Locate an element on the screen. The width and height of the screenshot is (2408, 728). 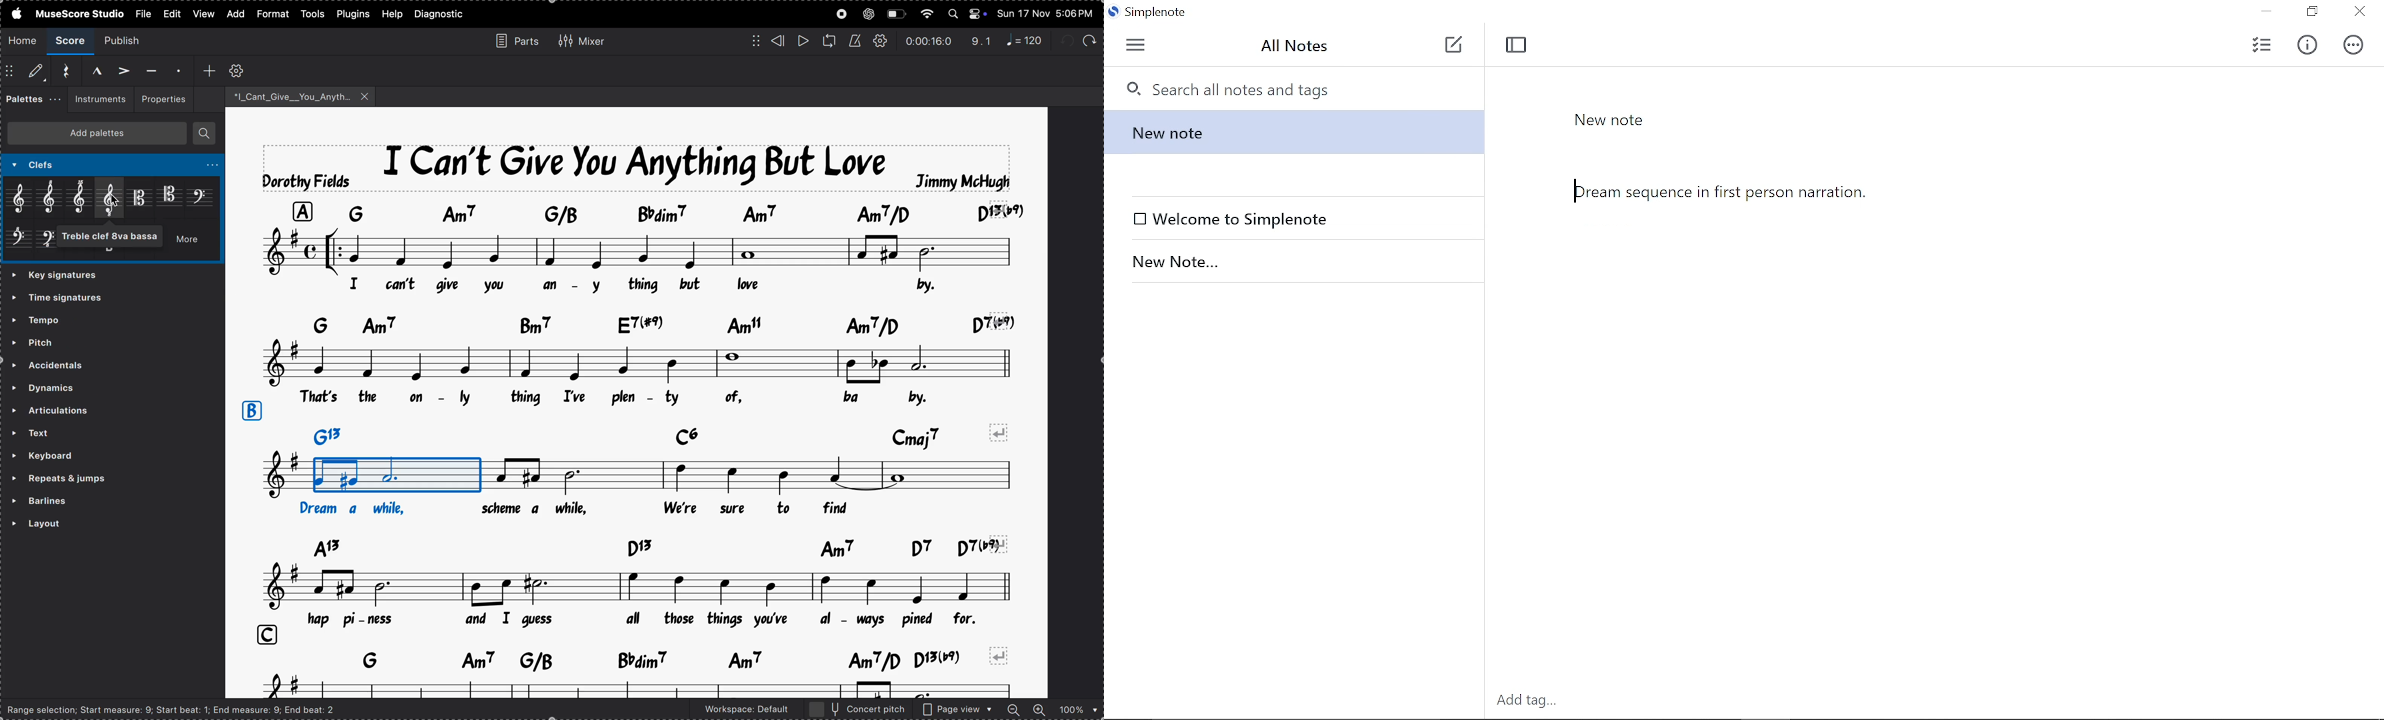
musesscore studio is located at coordinates (79, 13).